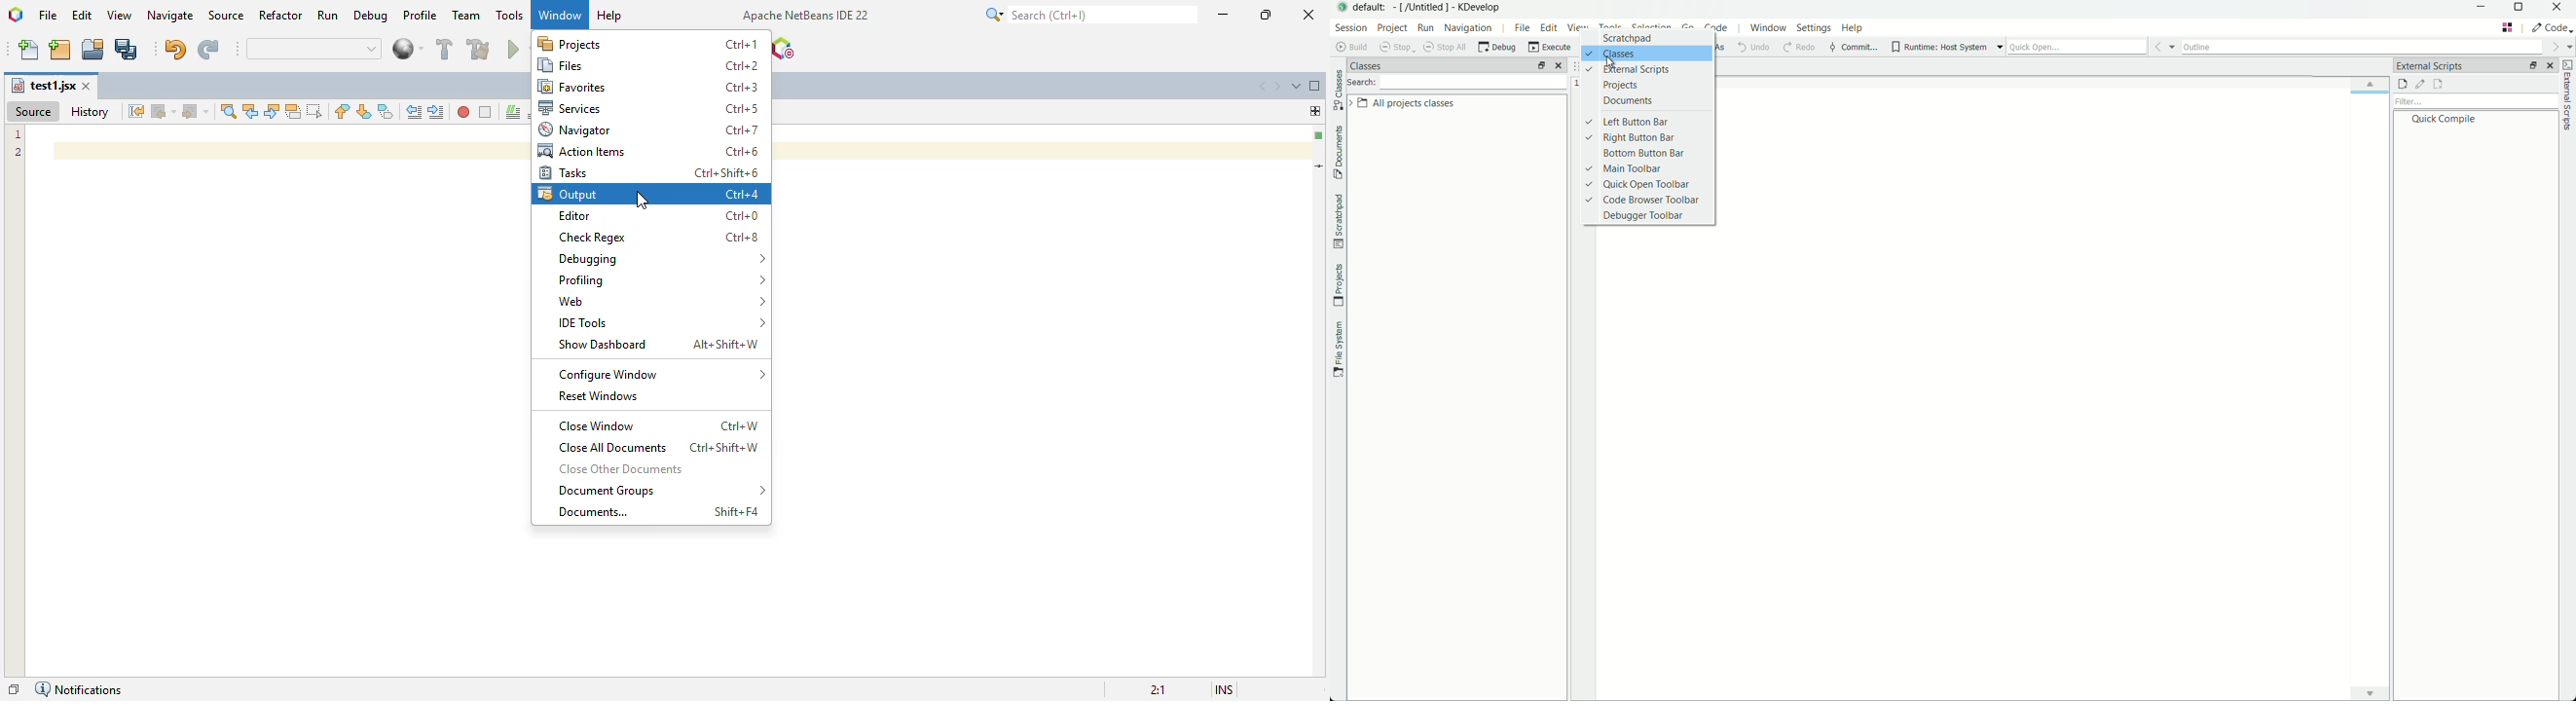 The image size is (2576, 728). Describe the element at coordinates (1687, 27) in the screenshot. I see `go menu` at that location.